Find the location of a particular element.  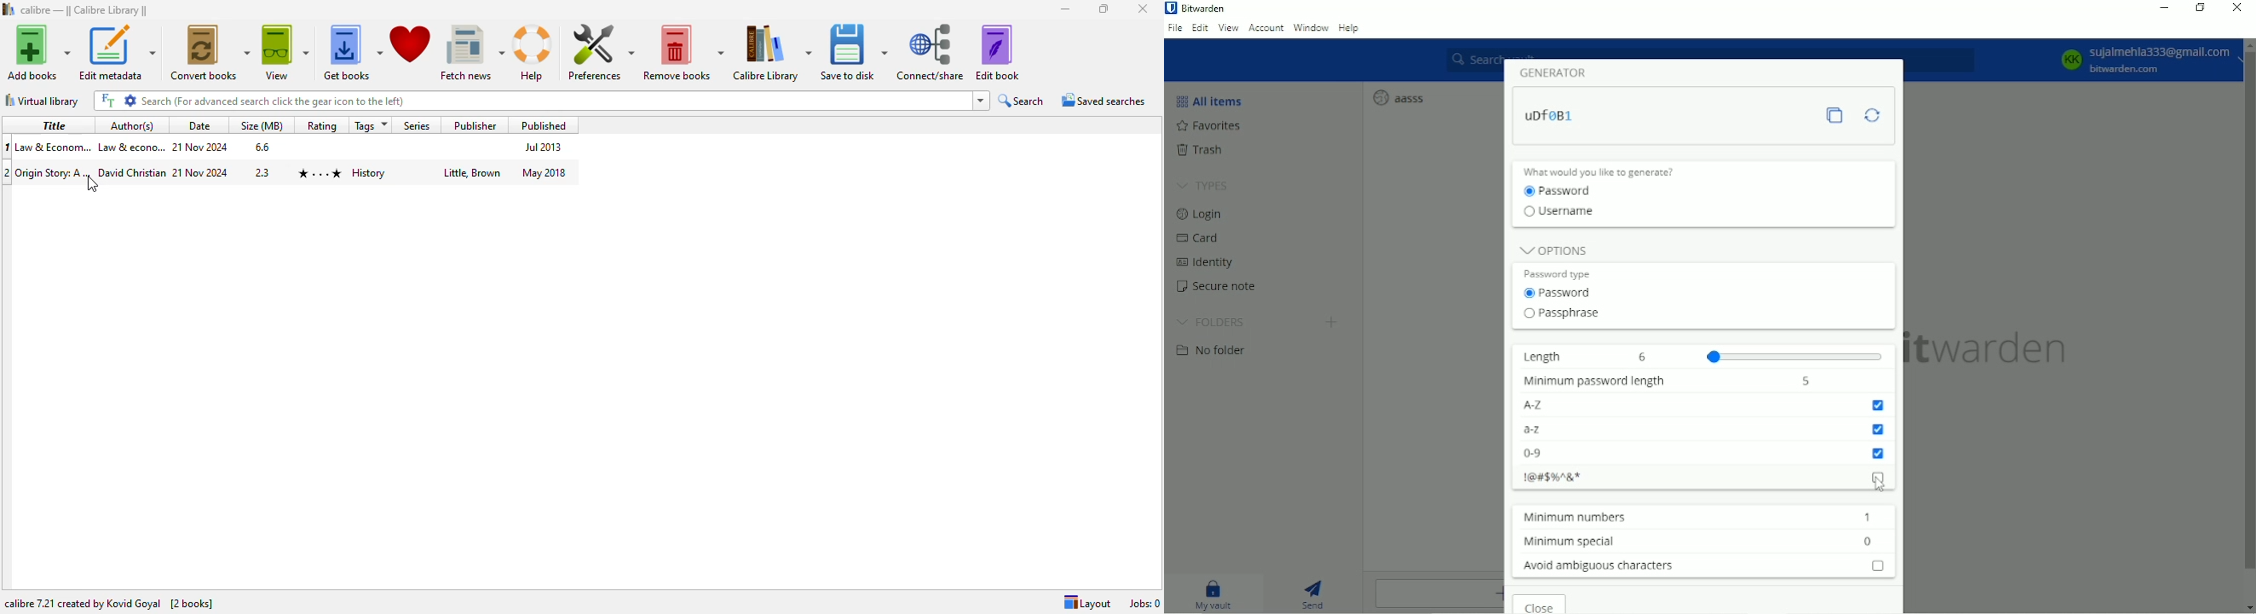

lowercase letter checkbox is located at coordinates (1878, 432).